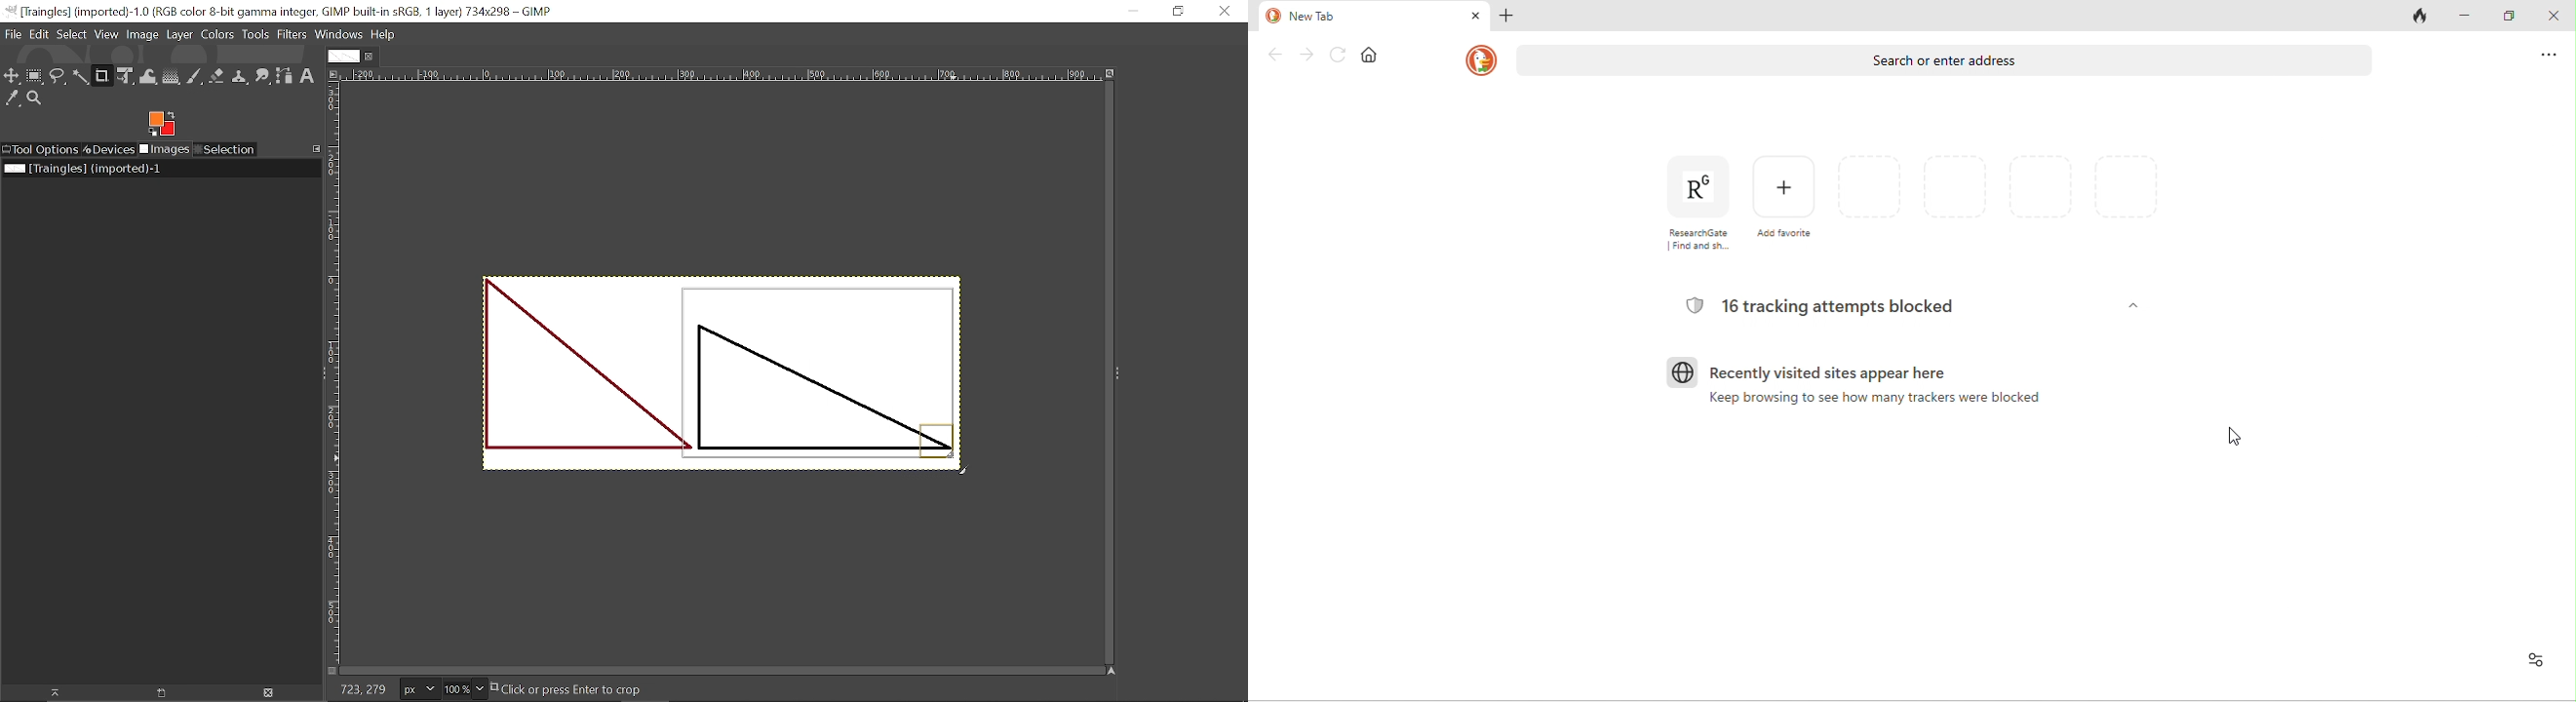 The width and height of the screenshot is (2576, 728). What do you see at coordinates (307, 77) in the screenshot?
I see `Text tool` at bounding box center [307, 77].